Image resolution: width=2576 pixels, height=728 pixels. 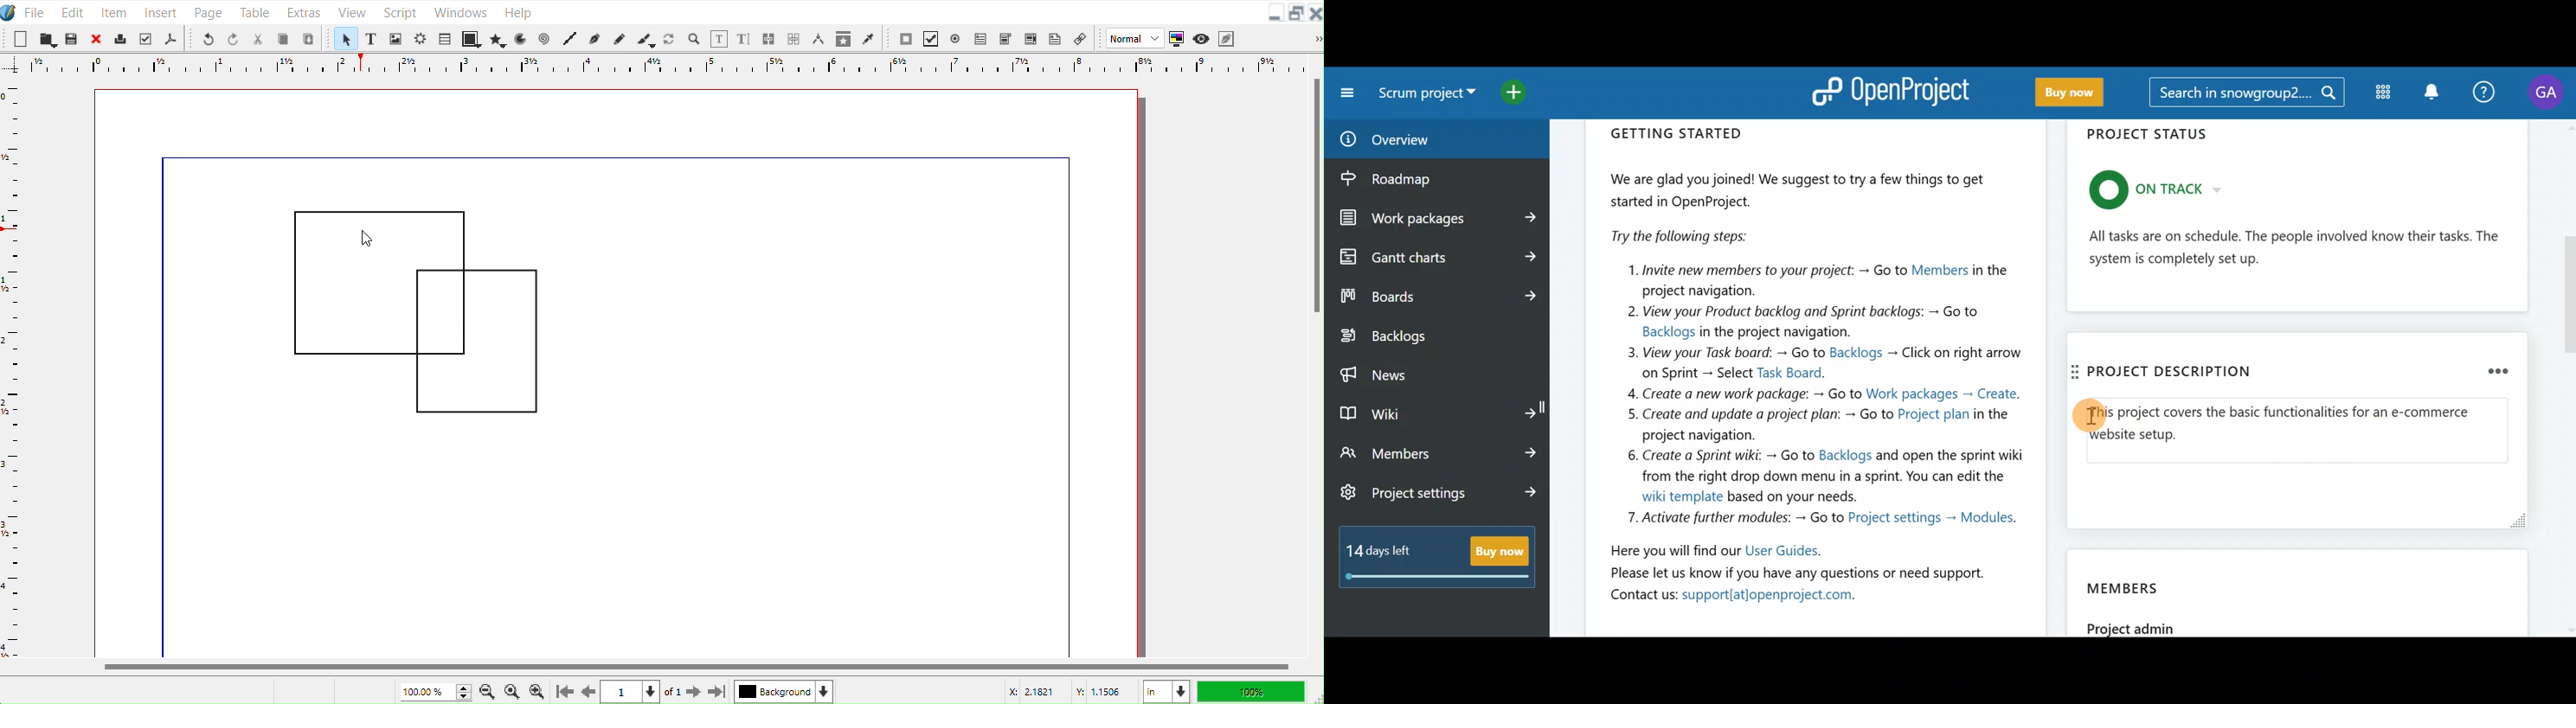 What do you see at coordinates (1200, 37) in the screenshot?
I see `Preview mode` at bounding box center [1200, 37].